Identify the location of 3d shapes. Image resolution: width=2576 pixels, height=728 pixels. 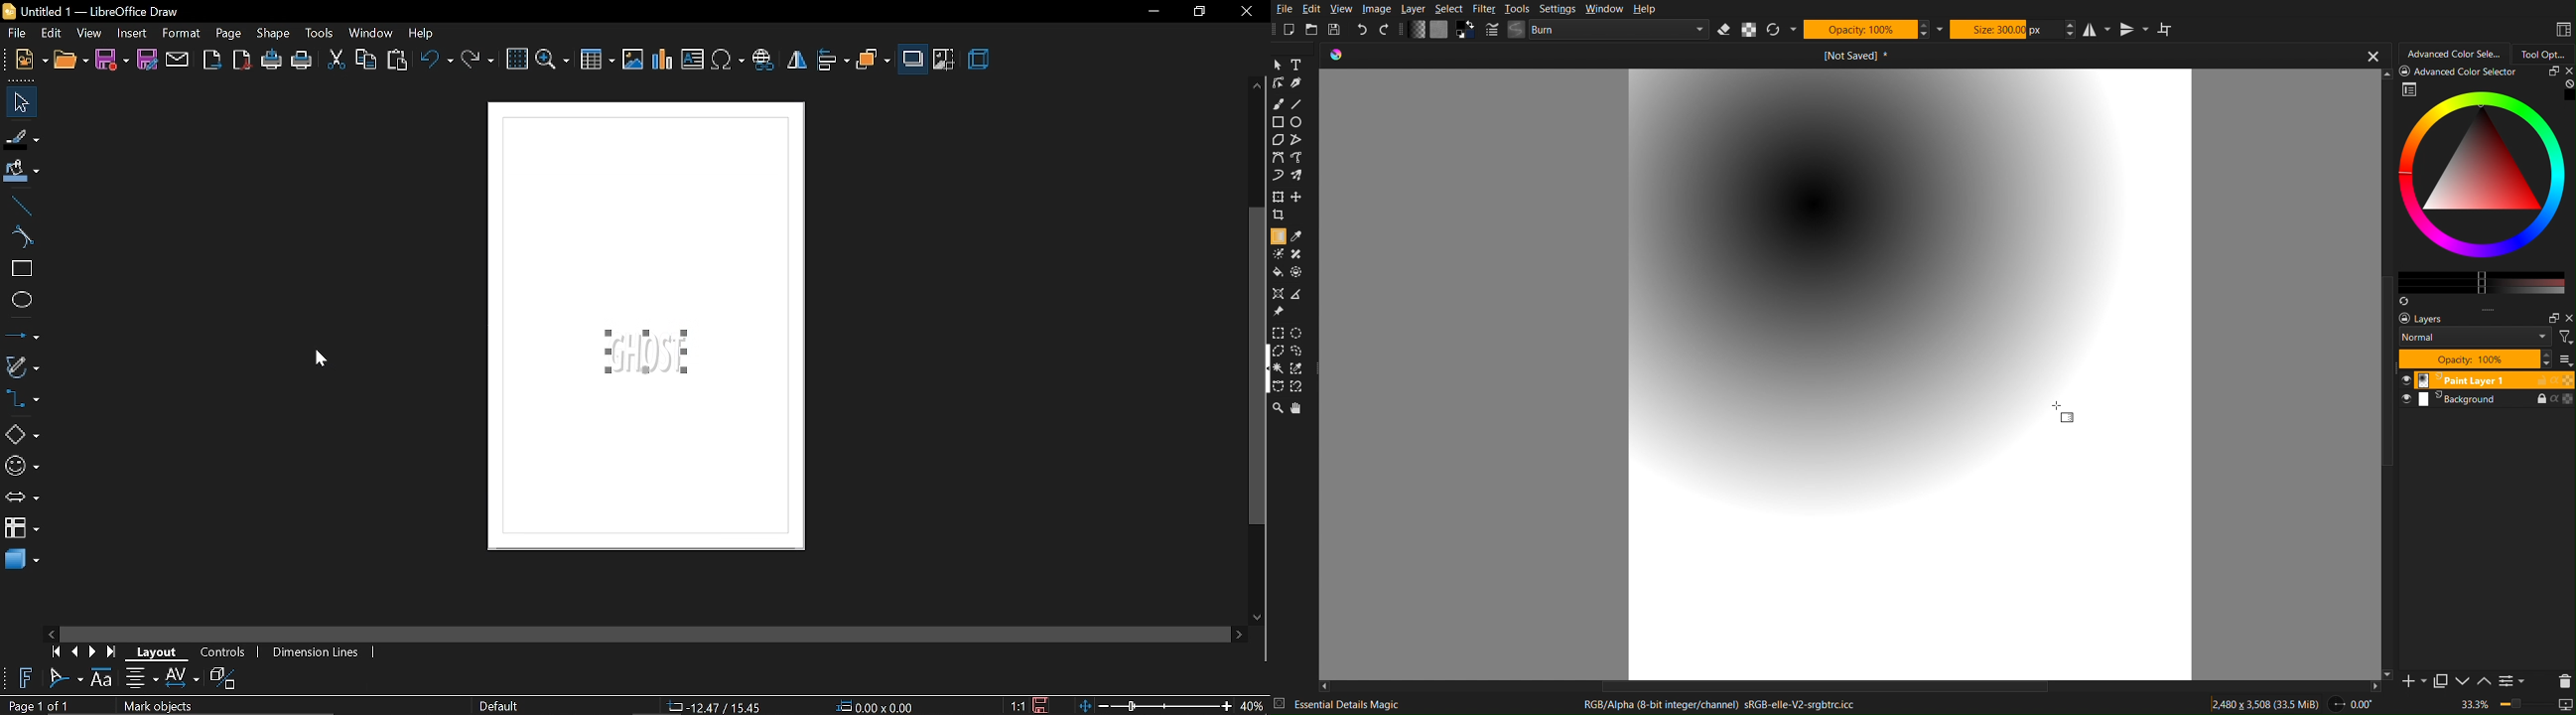
(20, 561).